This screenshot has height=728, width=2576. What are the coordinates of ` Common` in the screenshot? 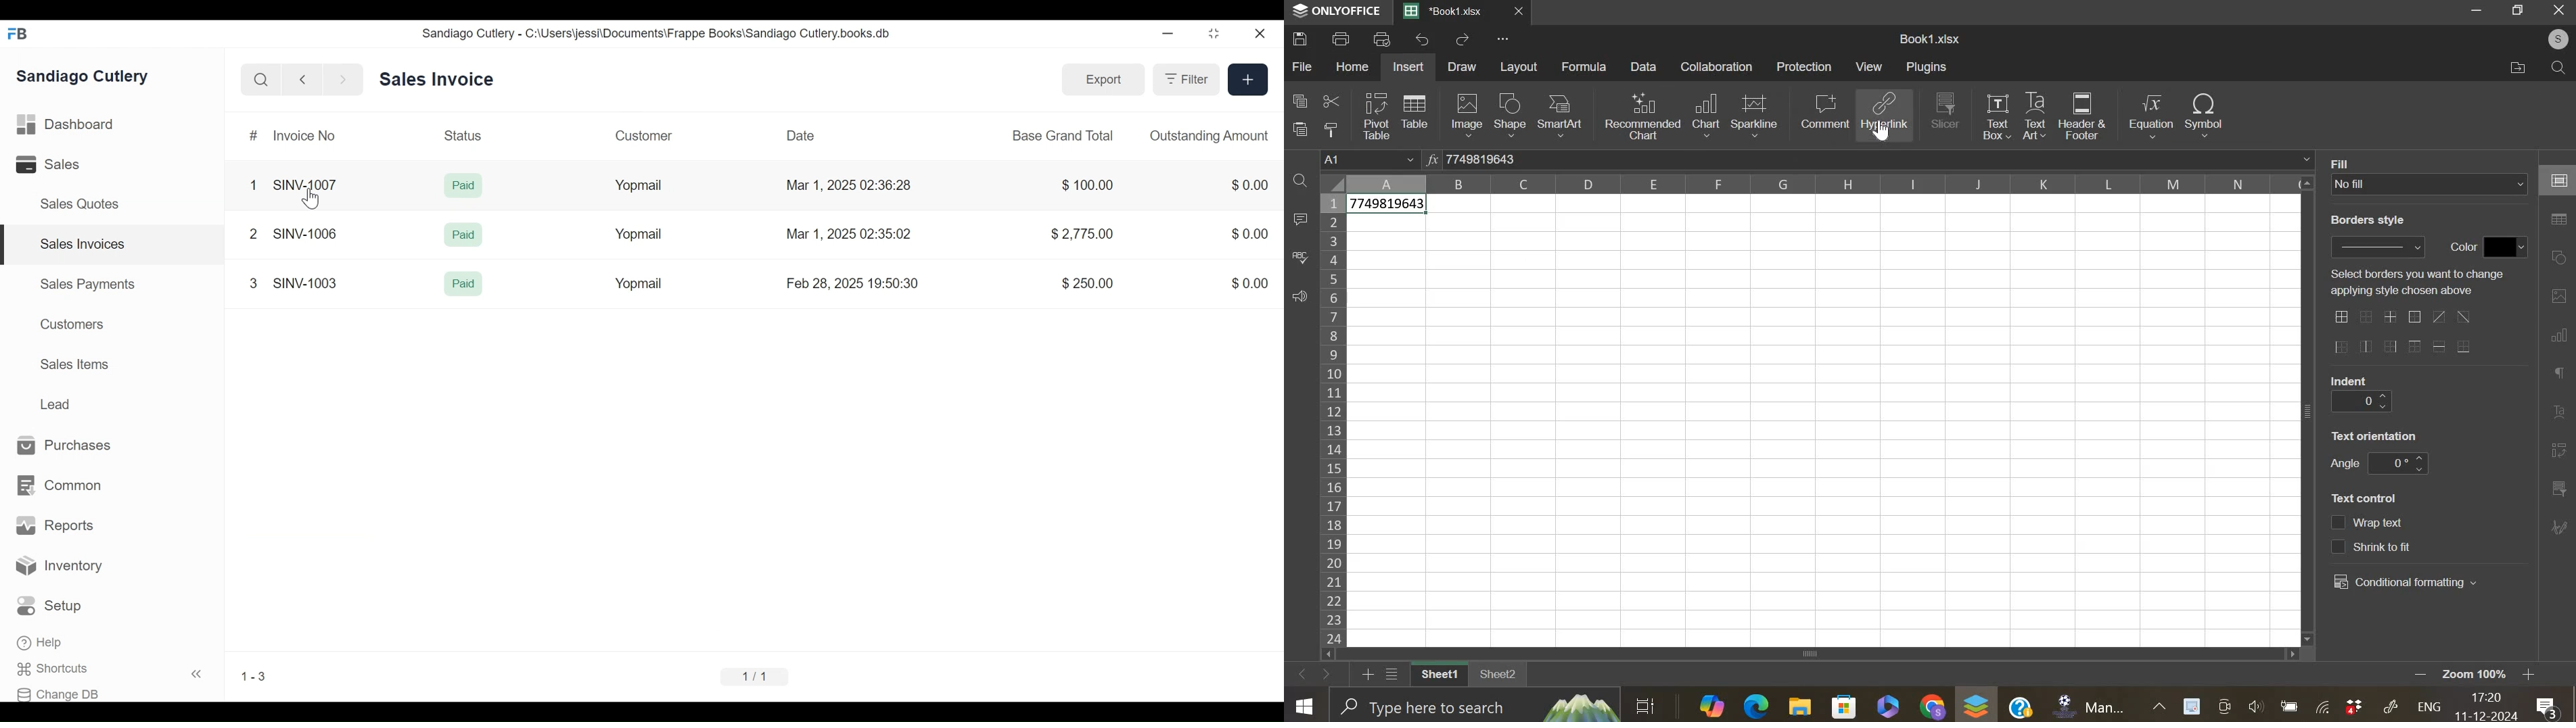 It's located at (61, 485).